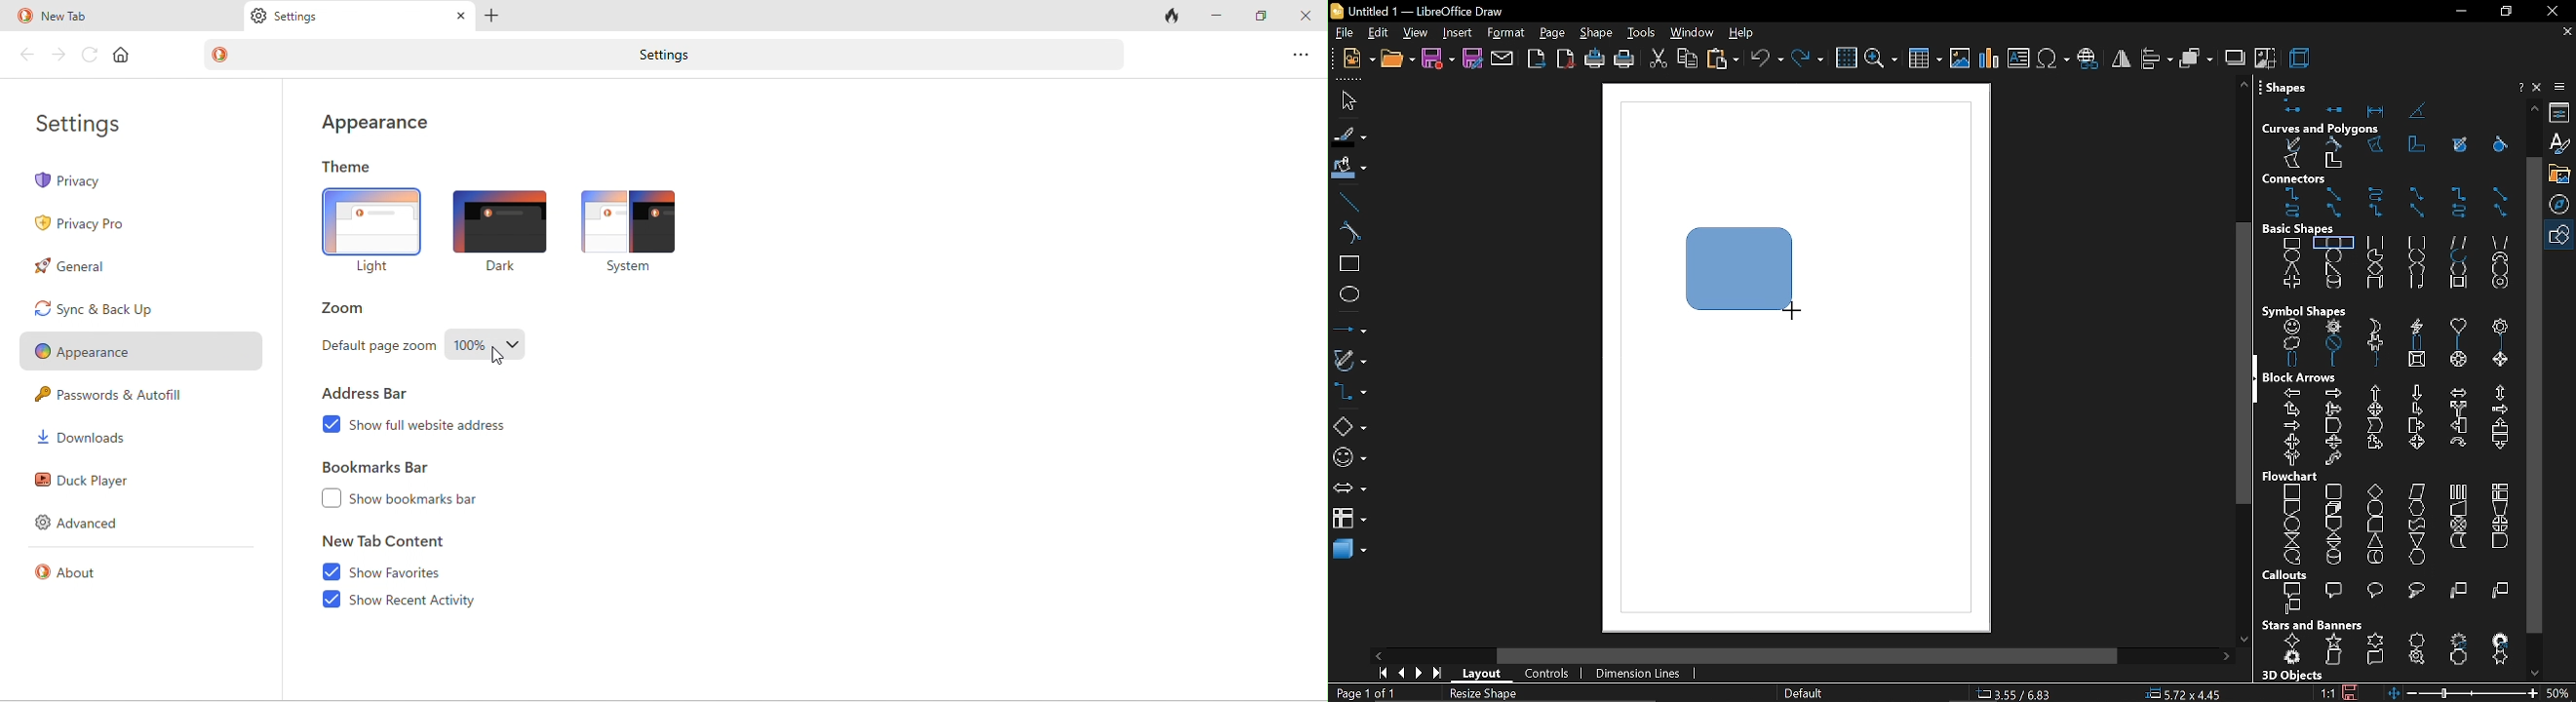 This screenshot has width=2576, height=728. Describe the element at coordinates (90, 54) in the screenshot. I see `reload page` at that location.